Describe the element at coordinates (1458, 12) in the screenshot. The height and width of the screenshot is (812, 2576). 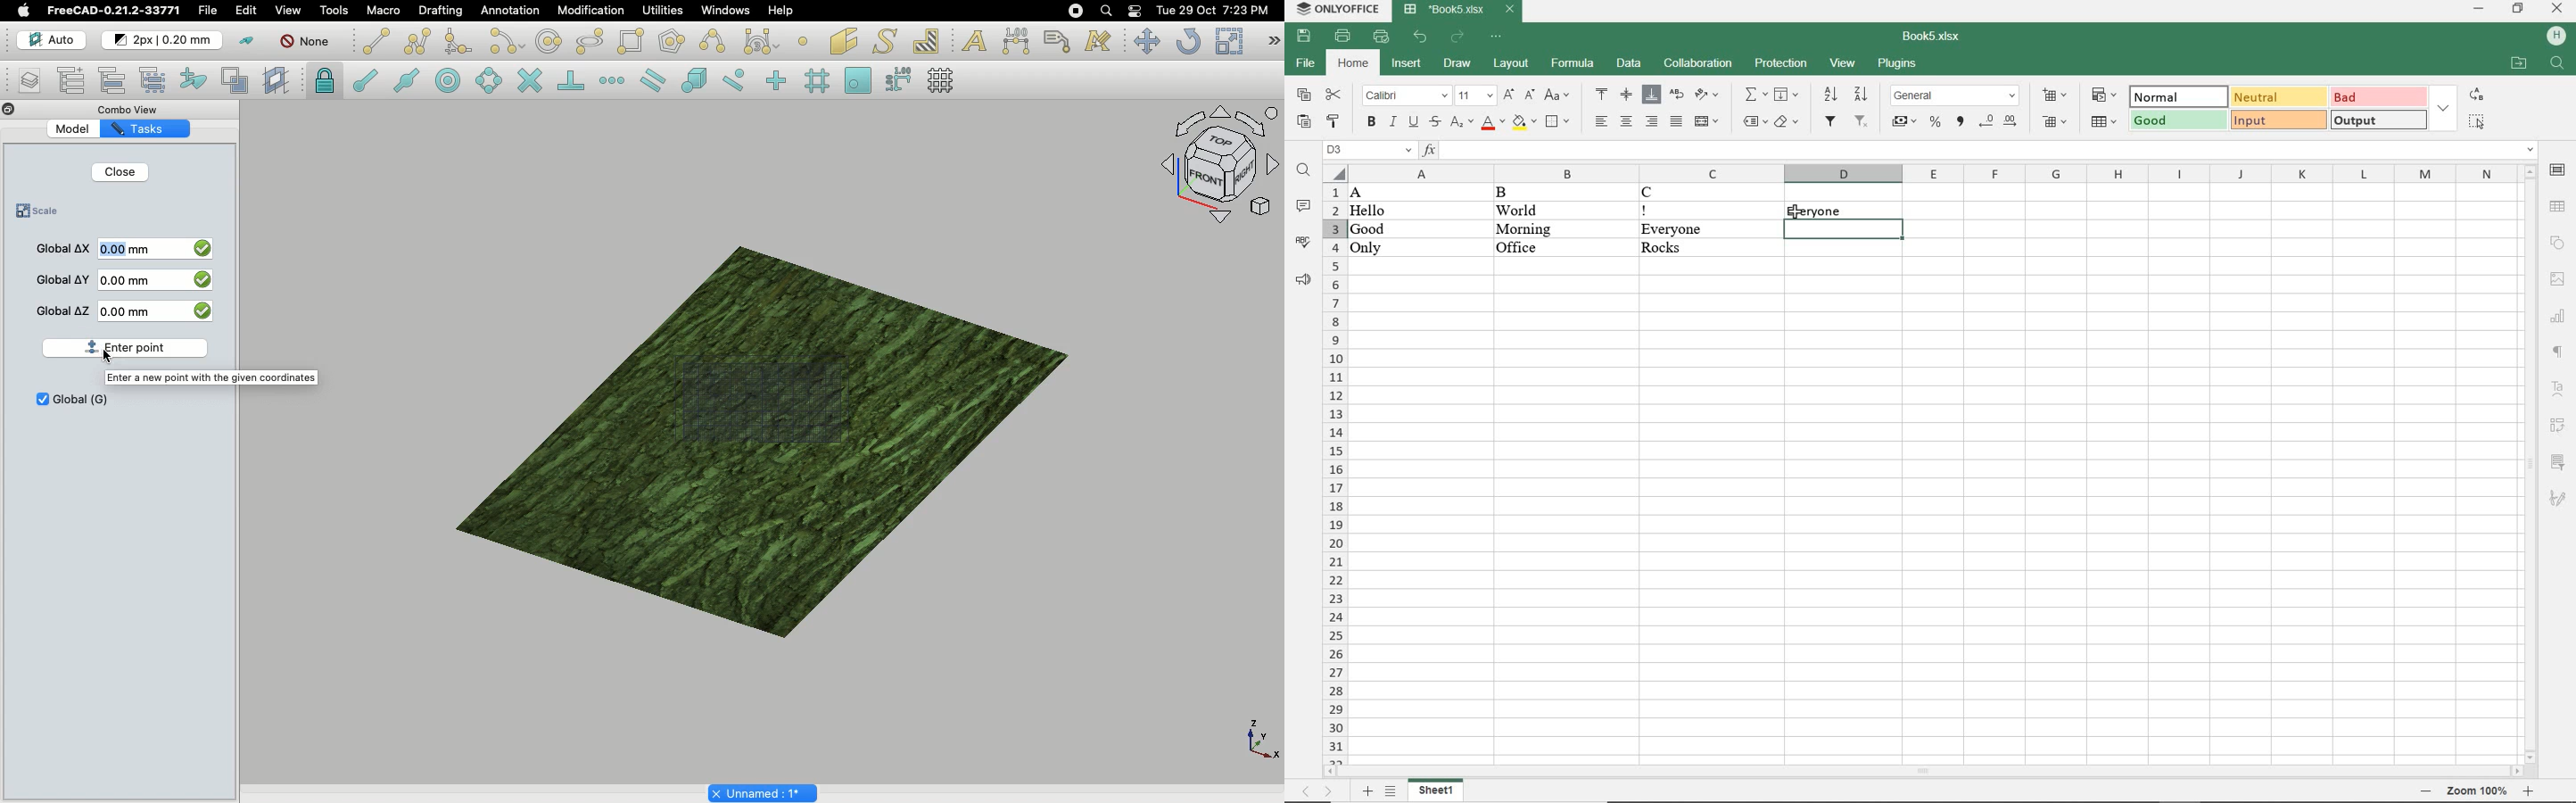
I see `document name` at that location.